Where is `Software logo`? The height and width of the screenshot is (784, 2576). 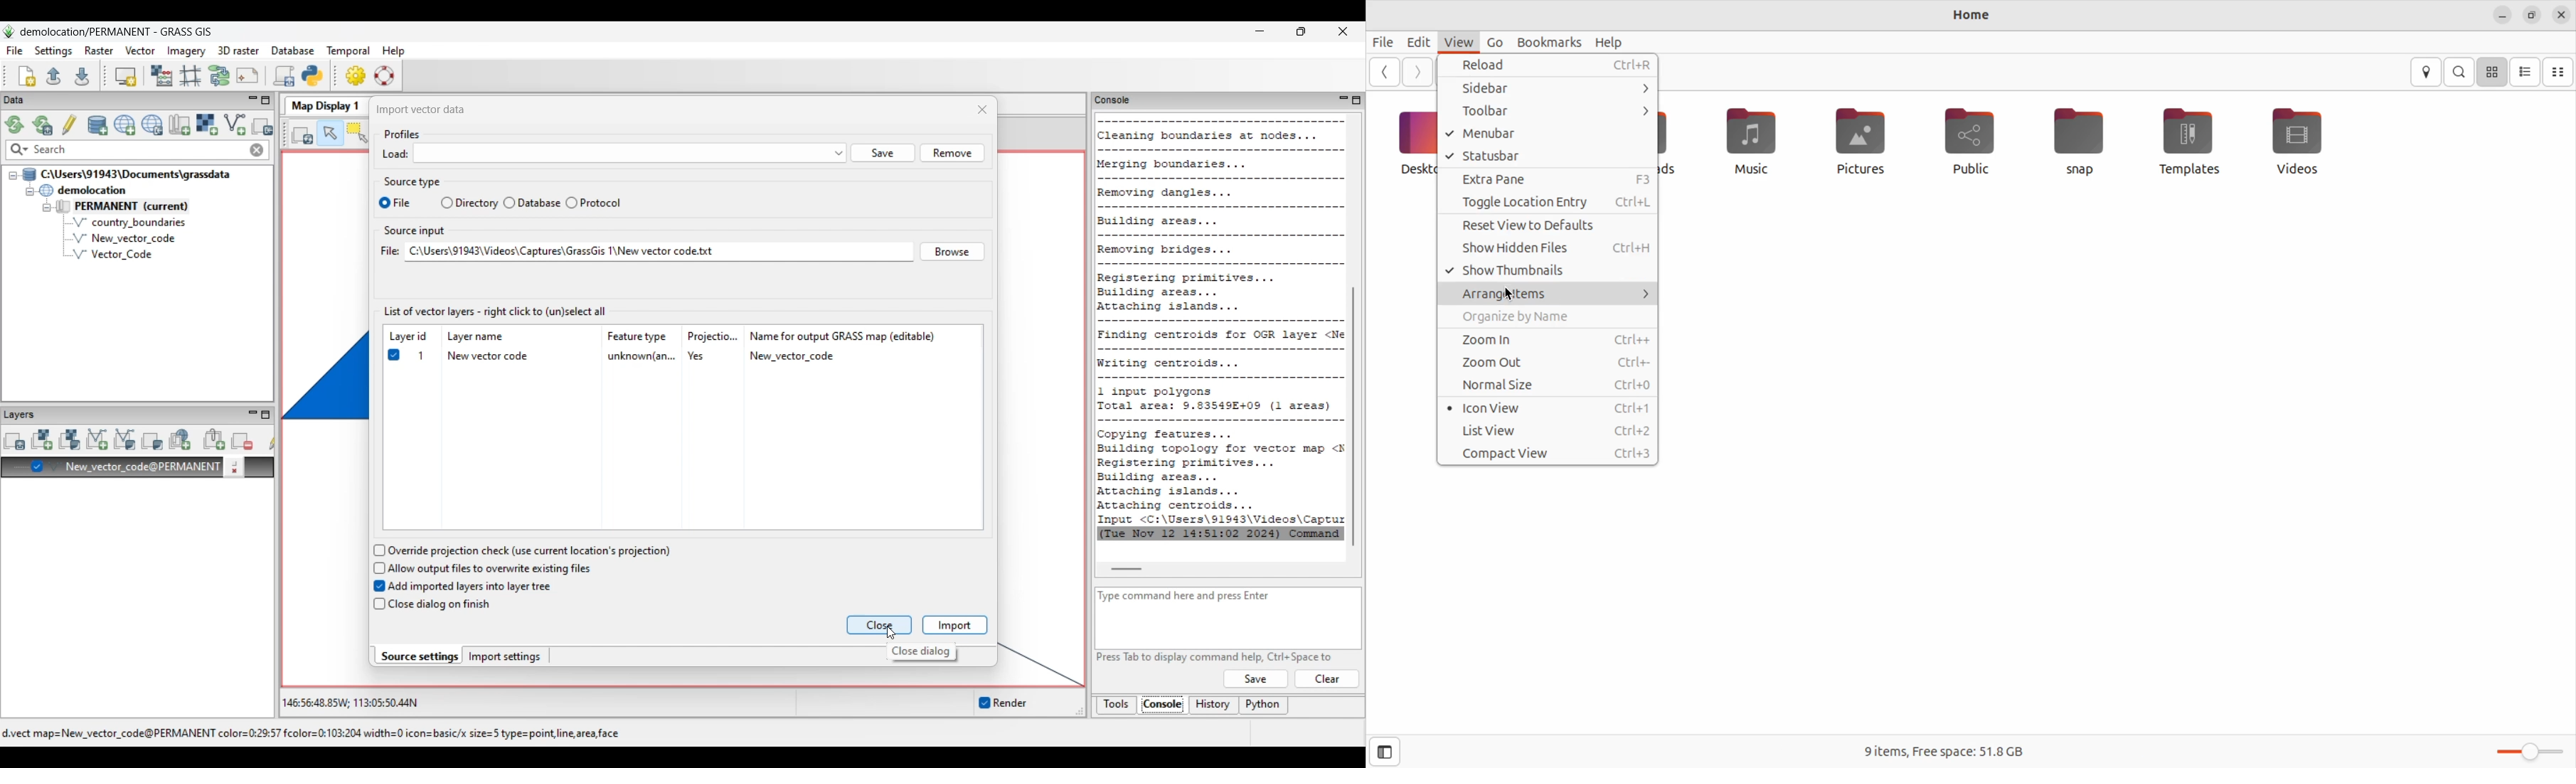 Software logo is located at coordinates (9, 31).